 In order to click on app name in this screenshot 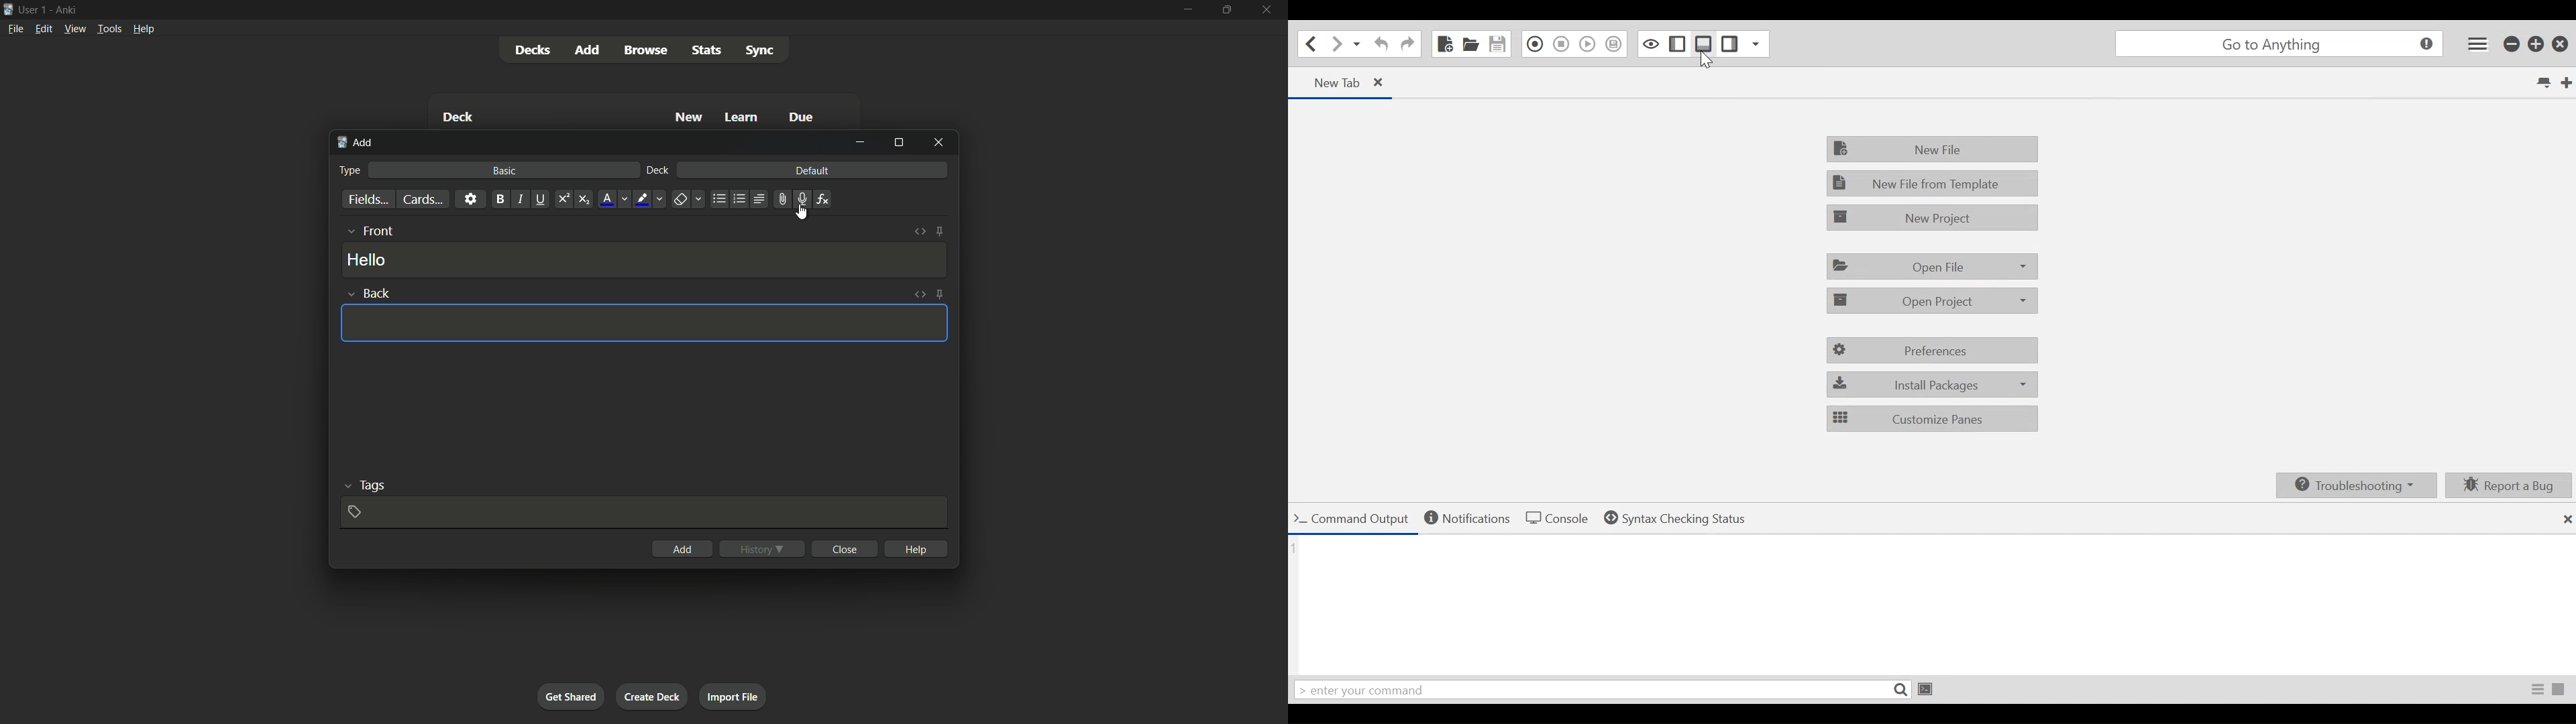, I will do `click(68, 9)`.